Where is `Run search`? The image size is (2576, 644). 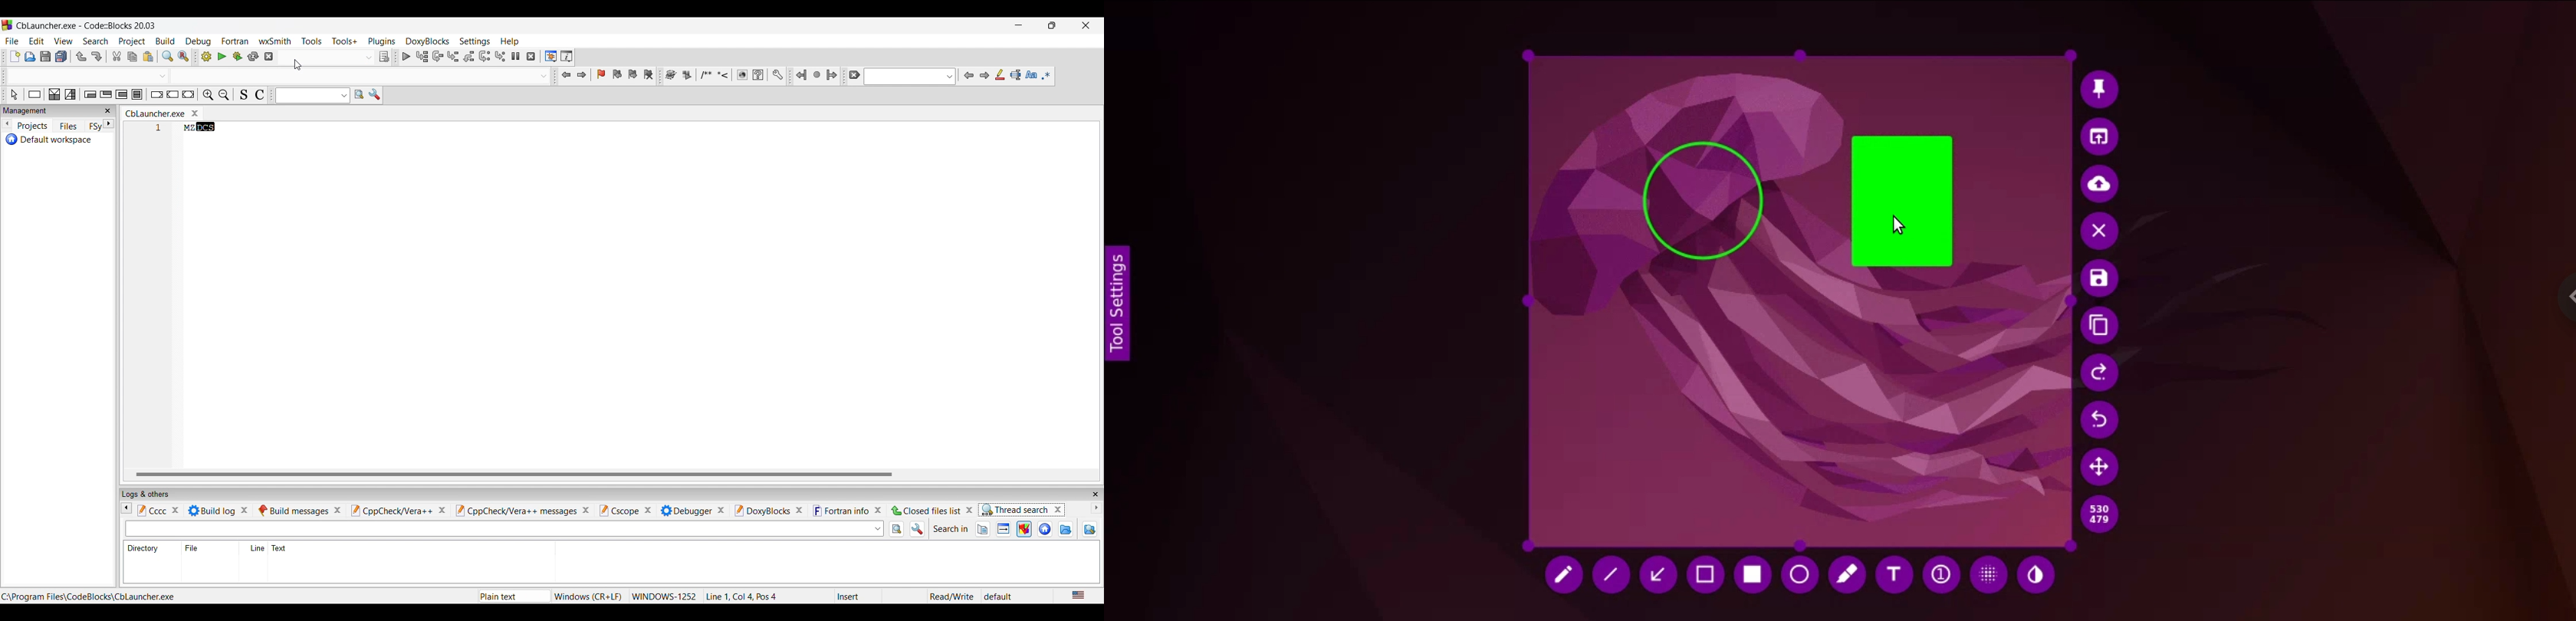 Run search is located at coordinates (359, 94).